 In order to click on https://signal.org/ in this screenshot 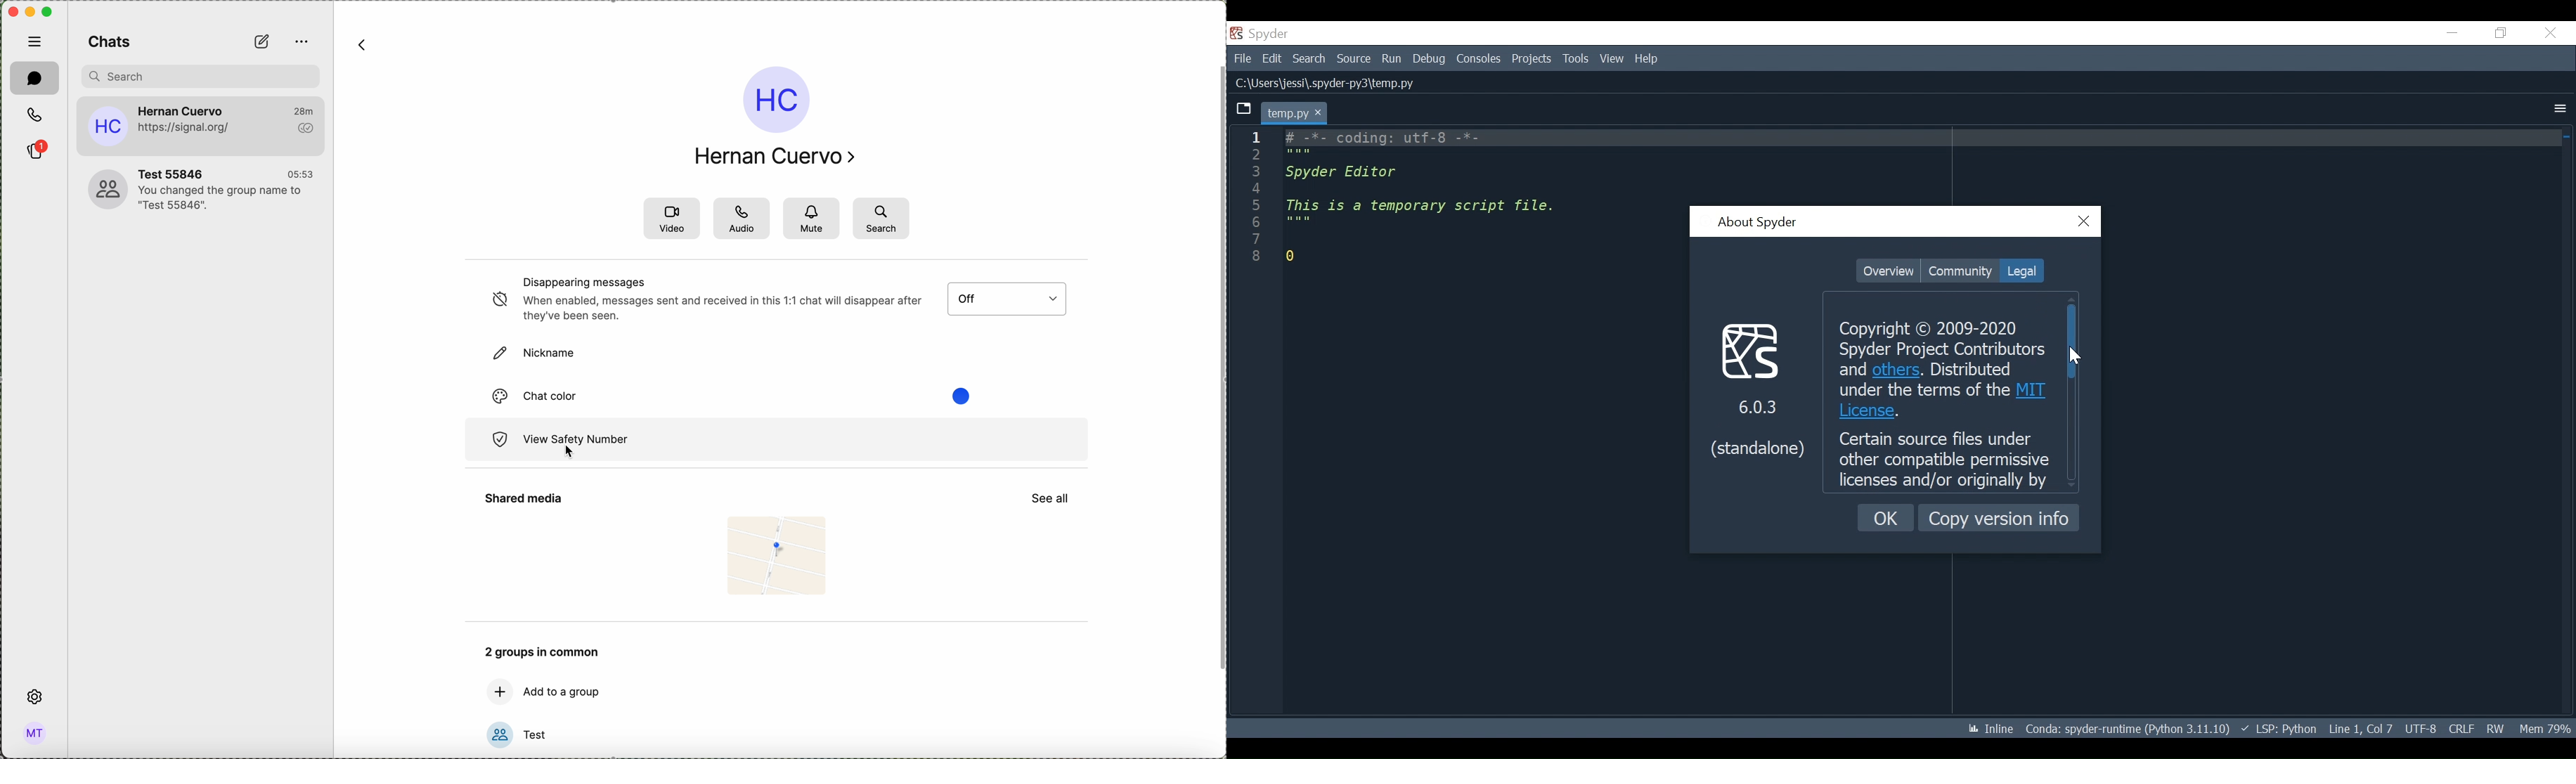, I will do `click(187, 128)`.